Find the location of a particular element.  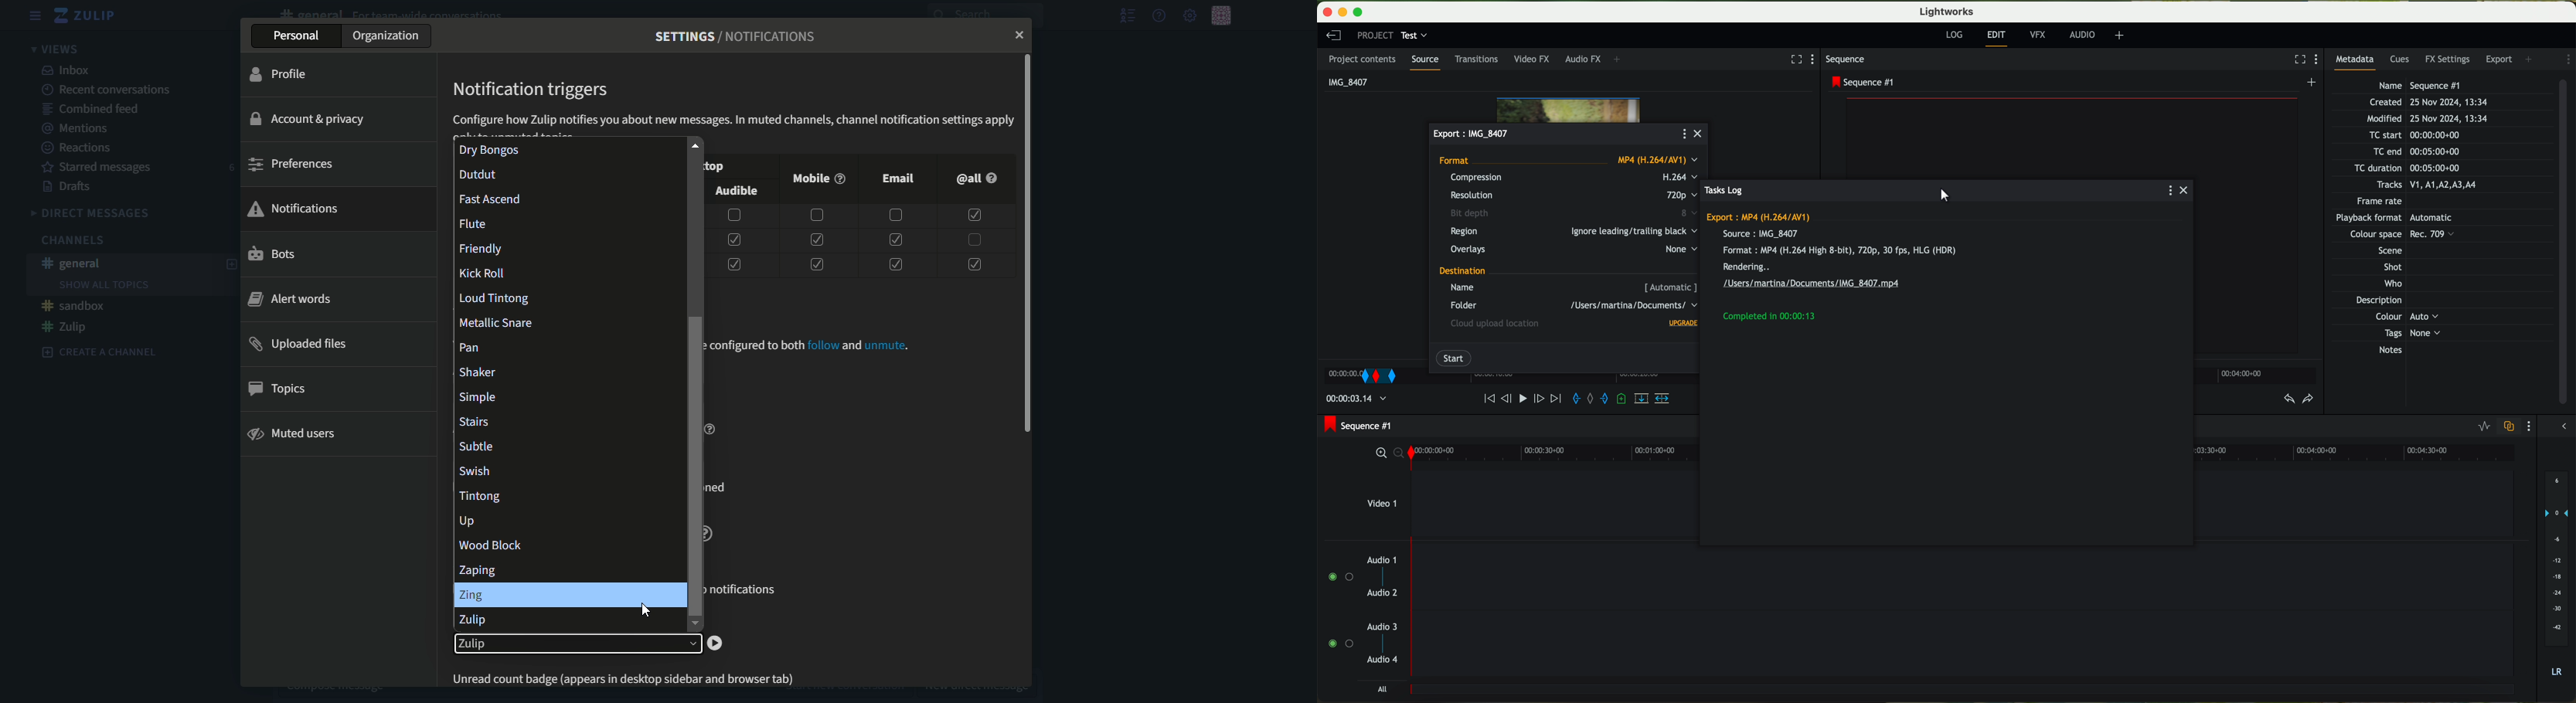

audible is located at coordinates (738, 192).